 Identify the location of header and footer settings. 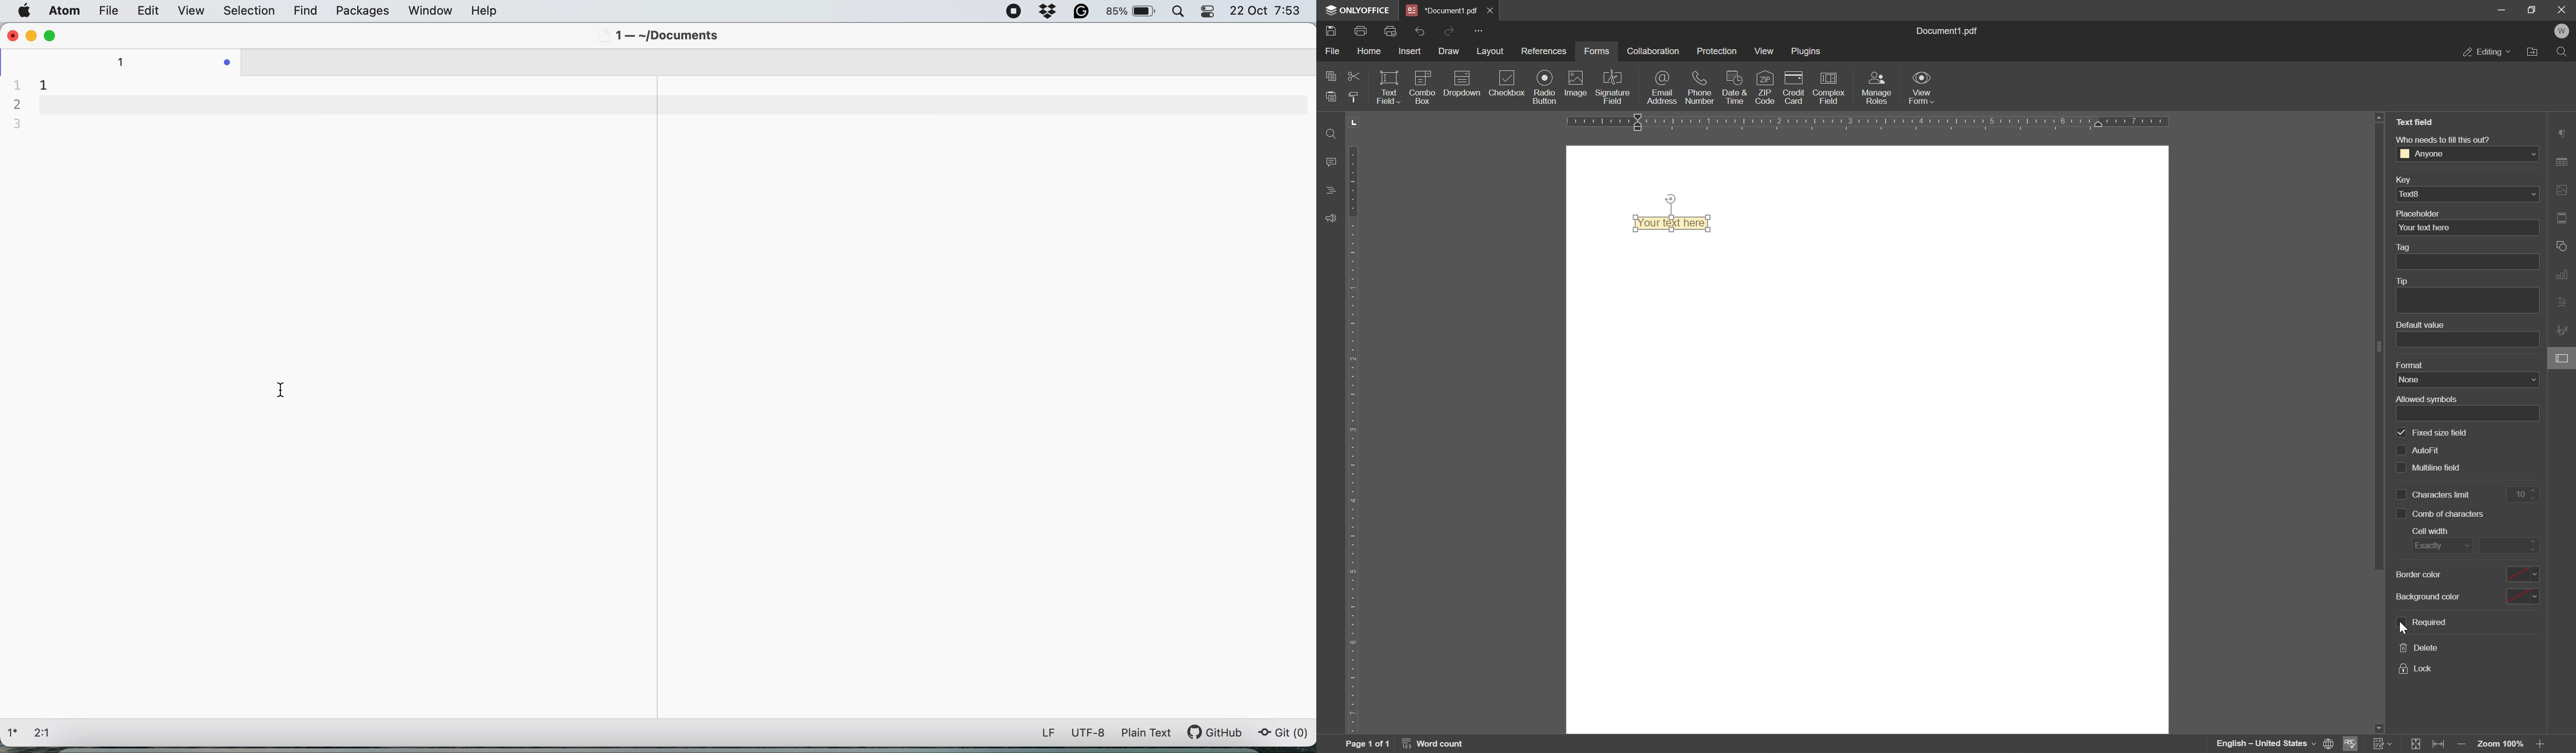
(2562, 218).